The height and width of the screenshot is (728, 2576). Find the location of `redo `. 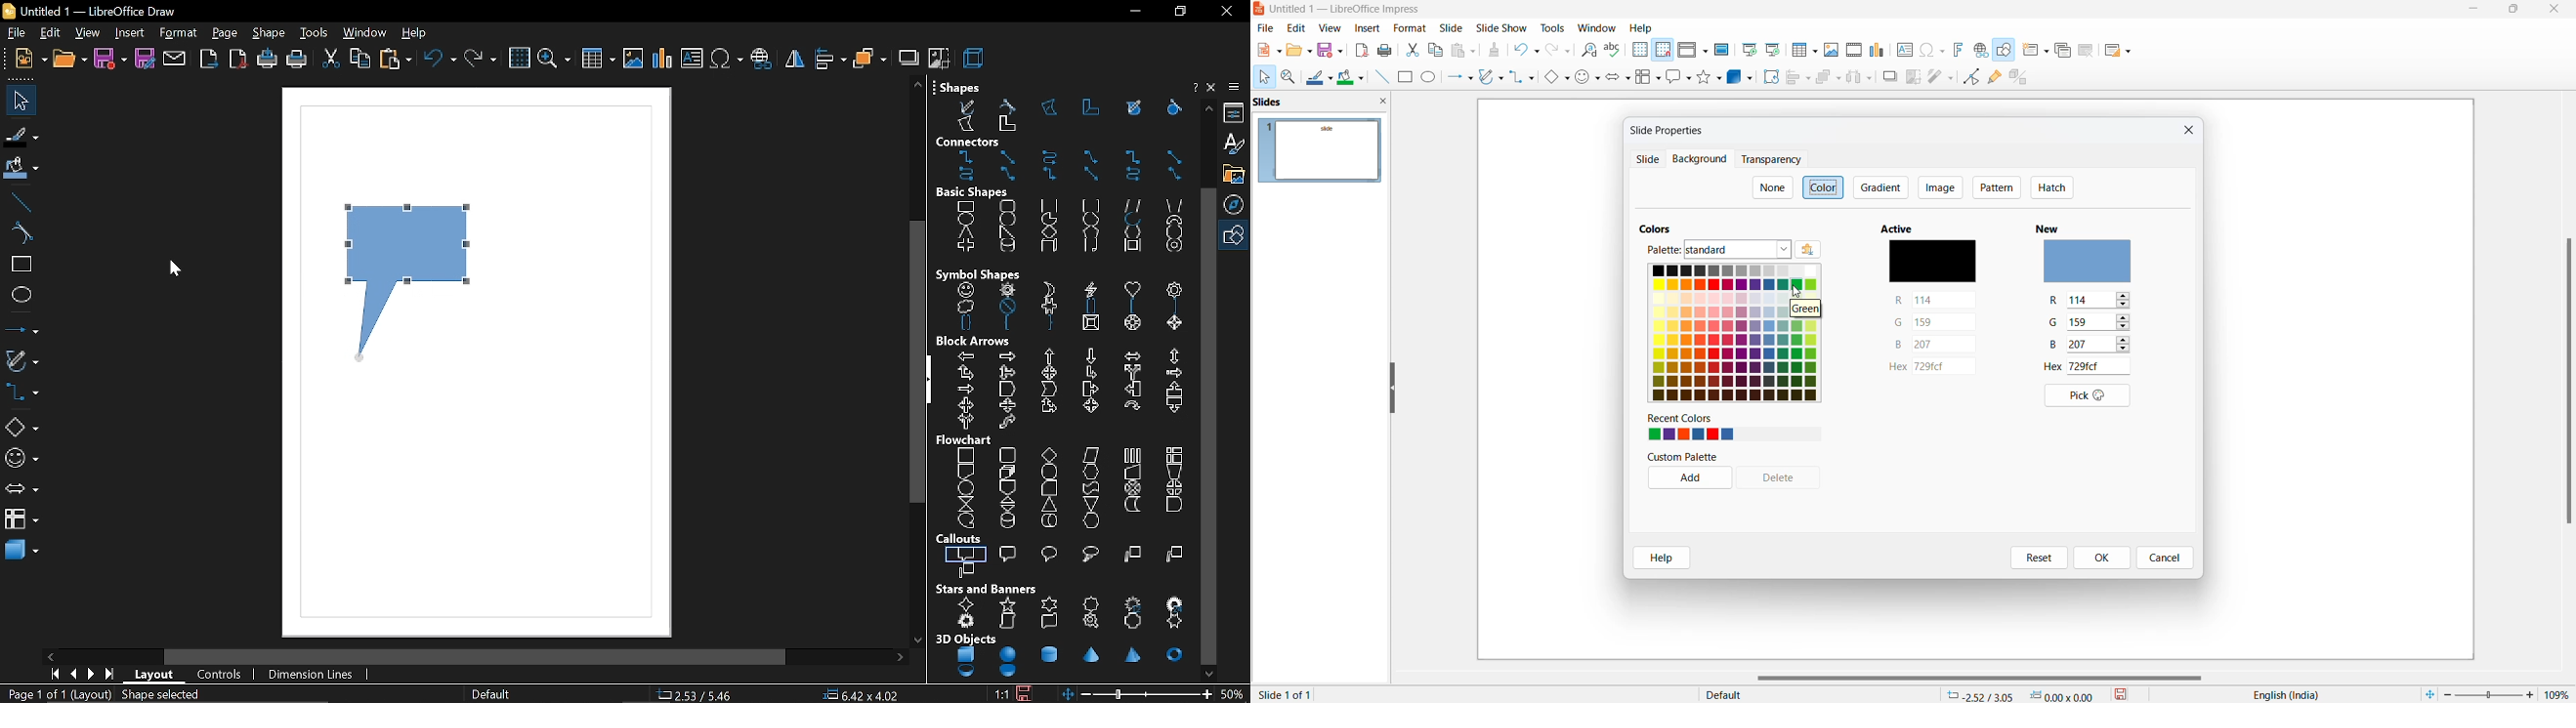

redo  is located at coordinates (1559, 52).